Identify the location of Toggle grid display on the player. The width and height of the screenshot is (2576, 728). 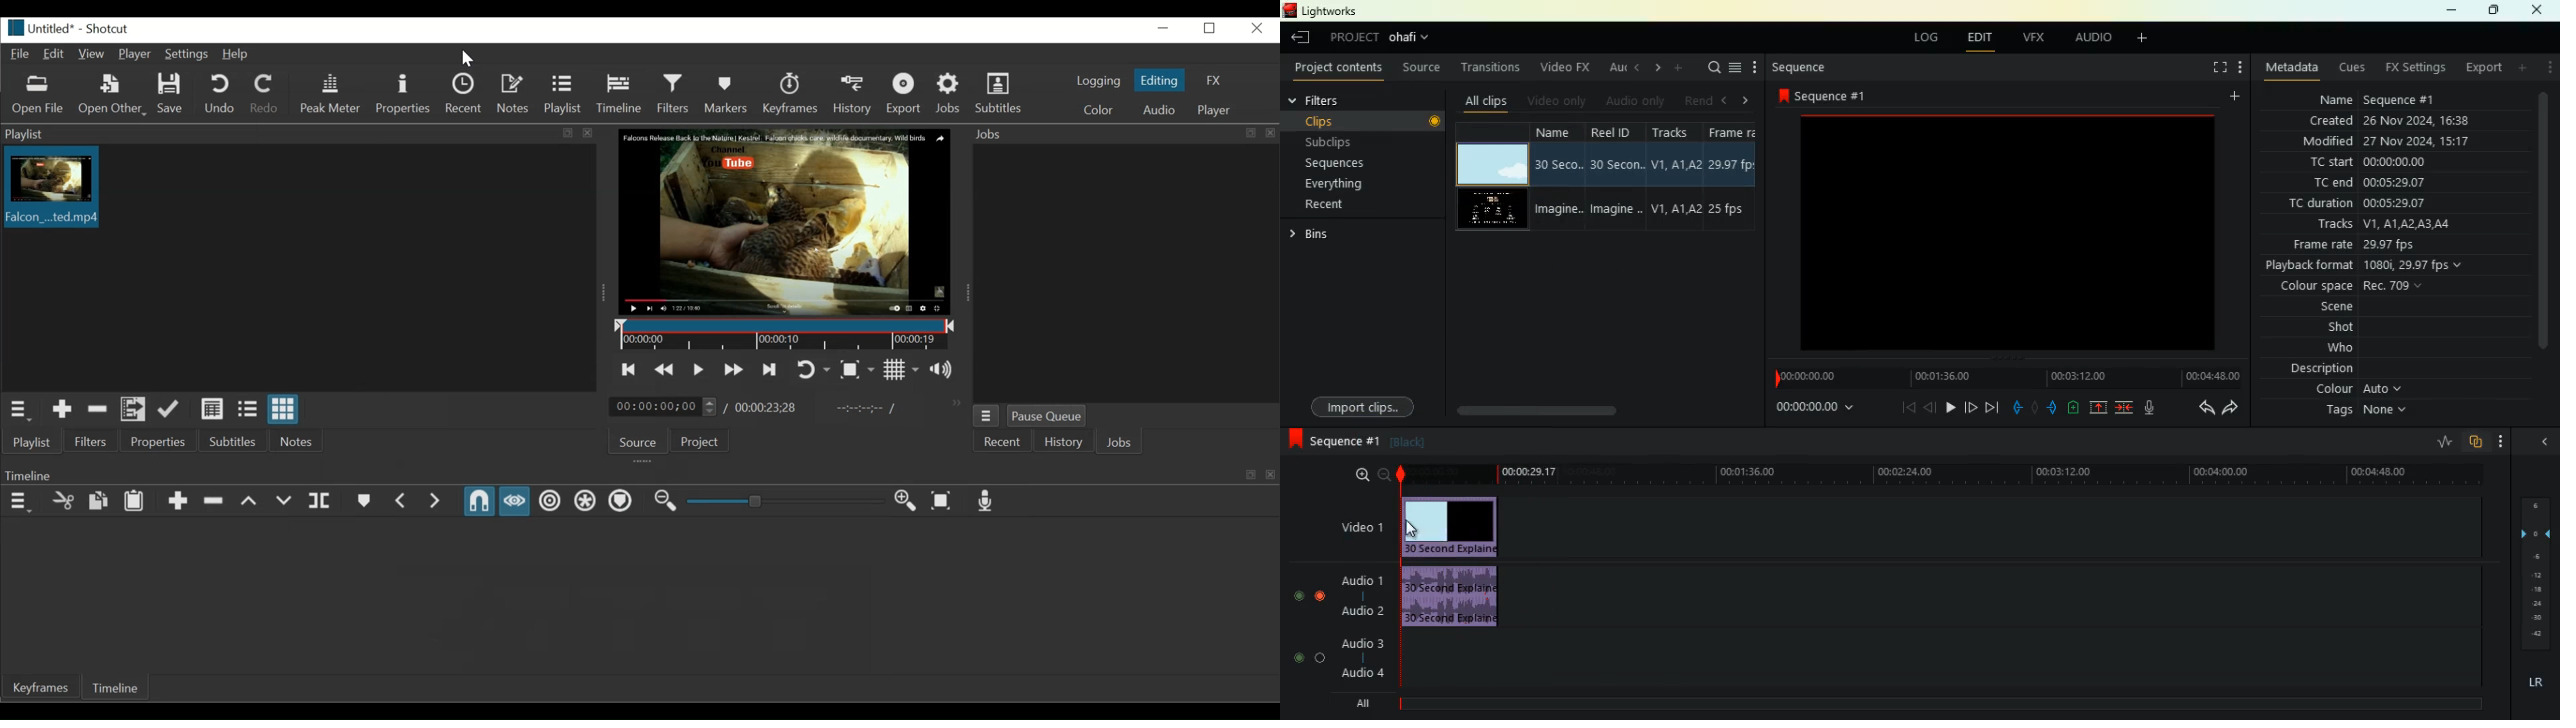
(903, 369).